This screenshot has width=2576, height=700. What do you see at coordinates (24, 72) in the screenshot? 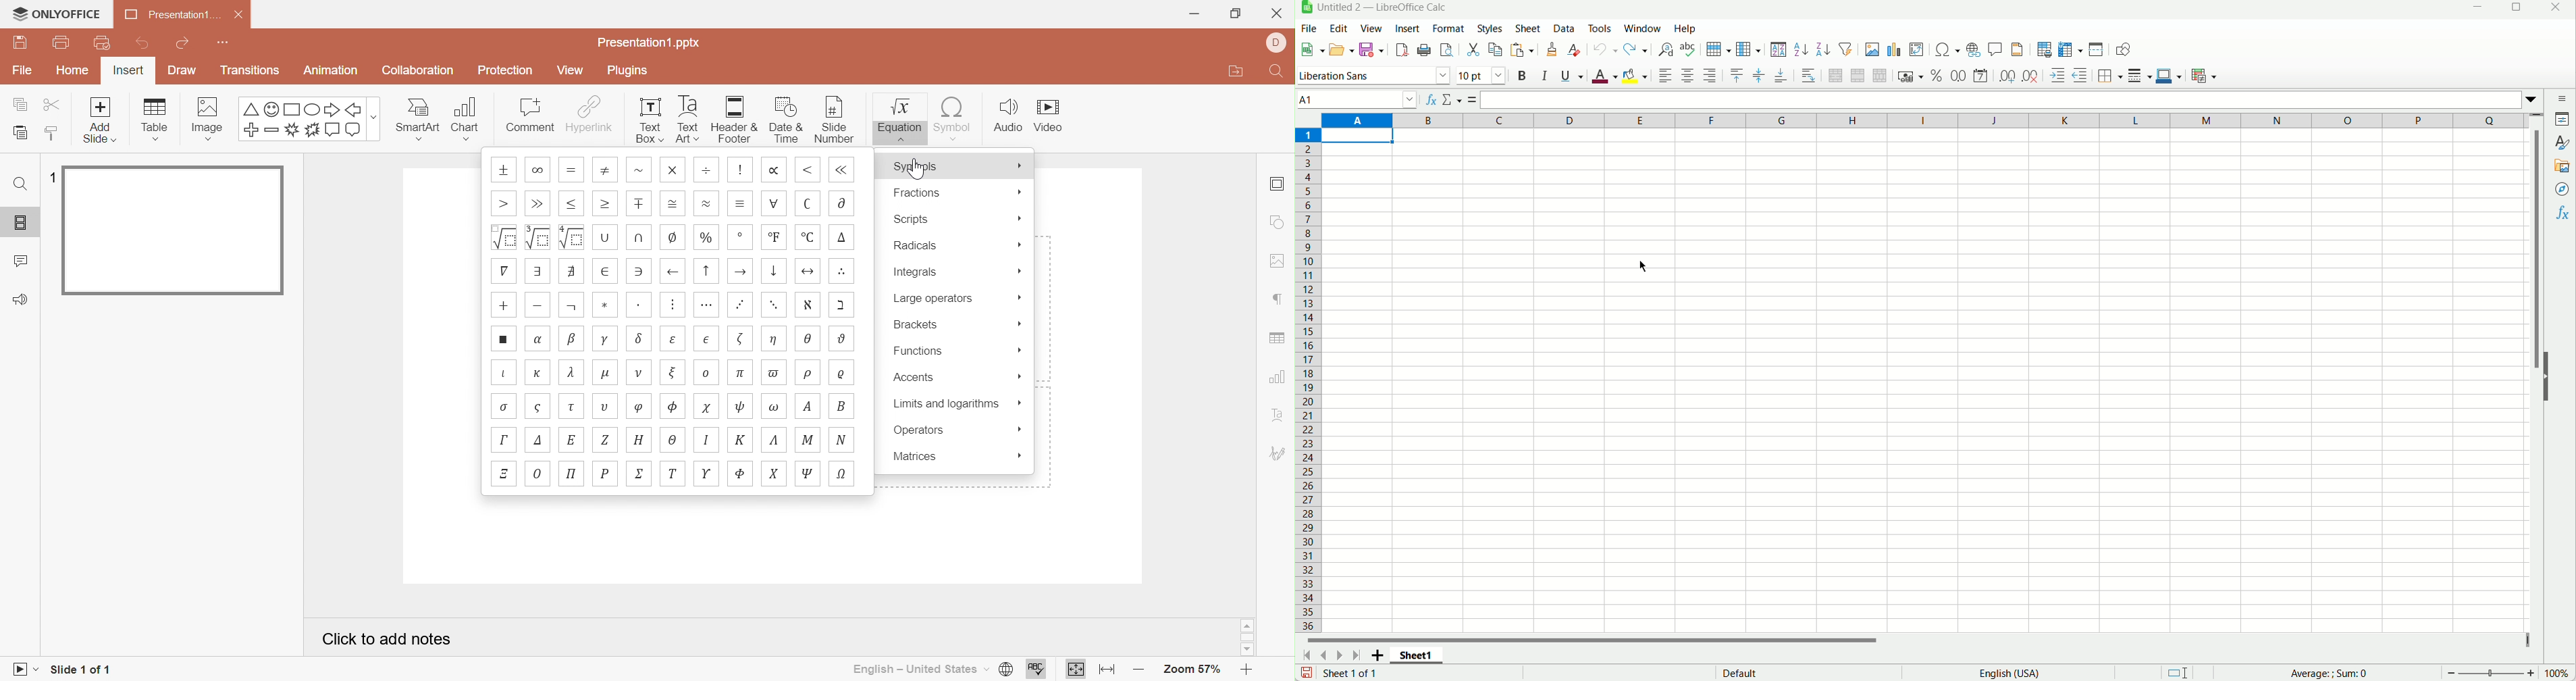
I see `File` at bounding box center [24, 72].